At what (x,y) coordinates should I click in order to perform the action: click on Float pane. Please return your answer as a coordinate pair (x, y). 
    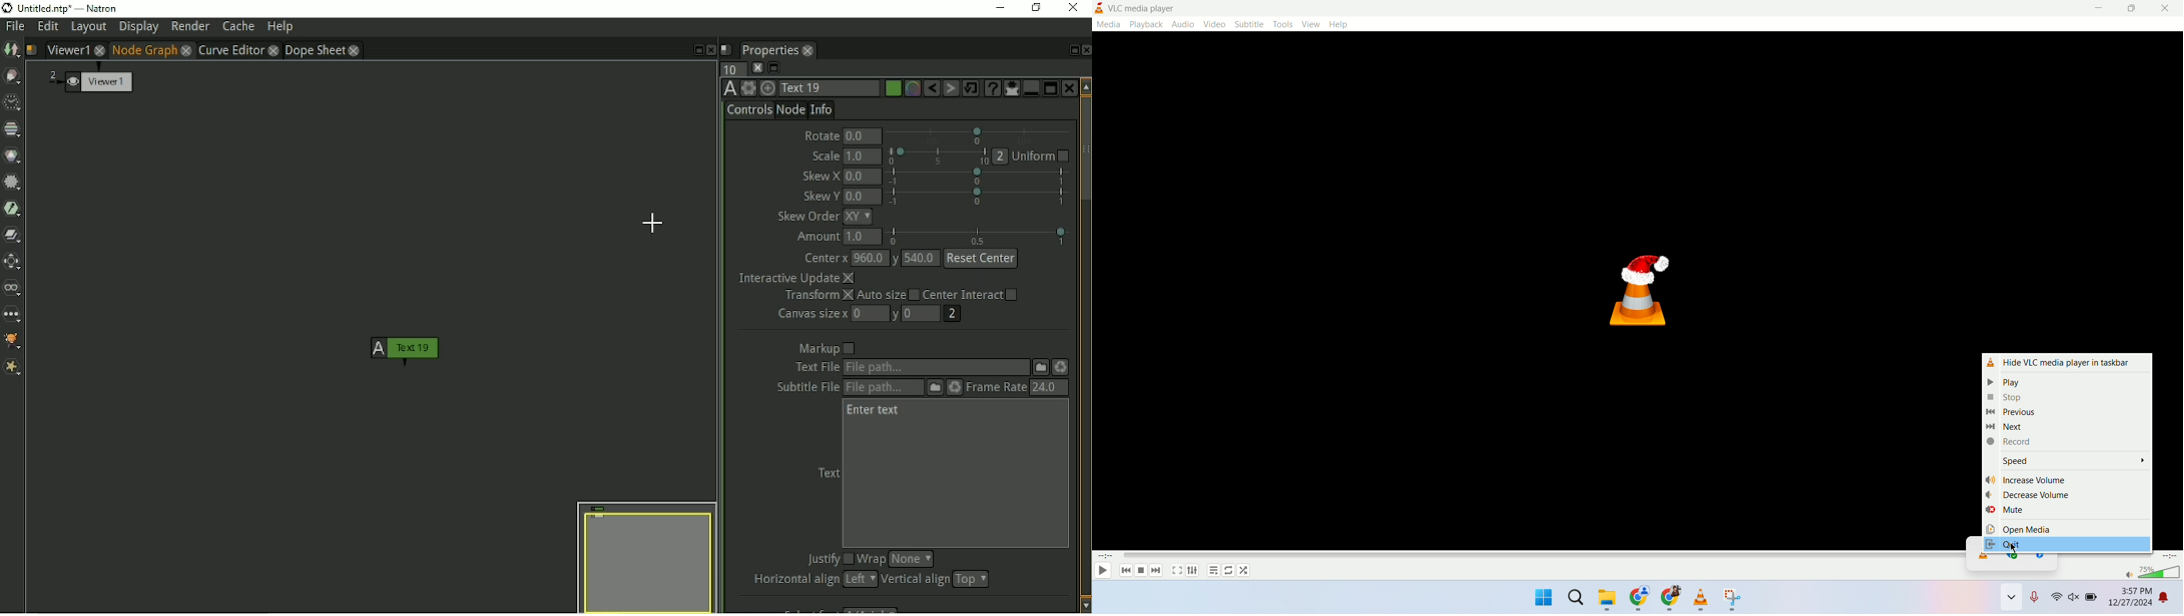
    Looking at the image, I should click on (697, 50).